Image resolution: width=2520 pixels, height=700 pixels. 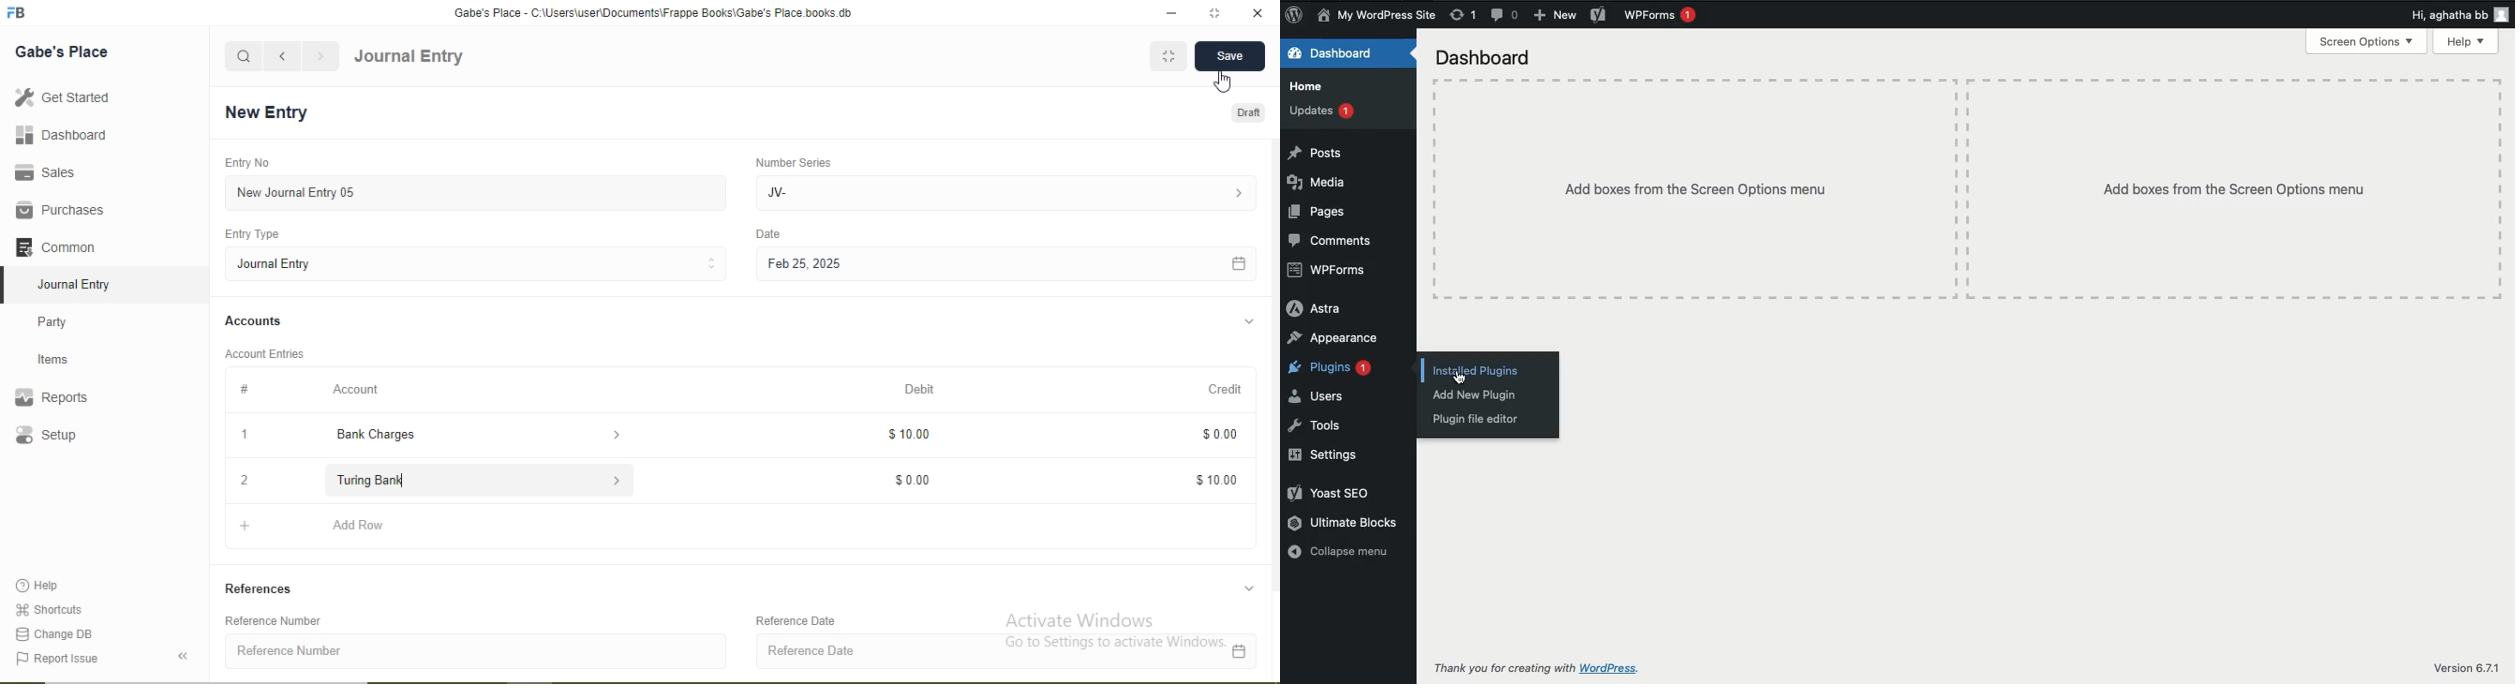 What do you see at coordinates (1249, 587) in the screenshot?
I see `collapse/expand` at bounding box center [1249, 587].